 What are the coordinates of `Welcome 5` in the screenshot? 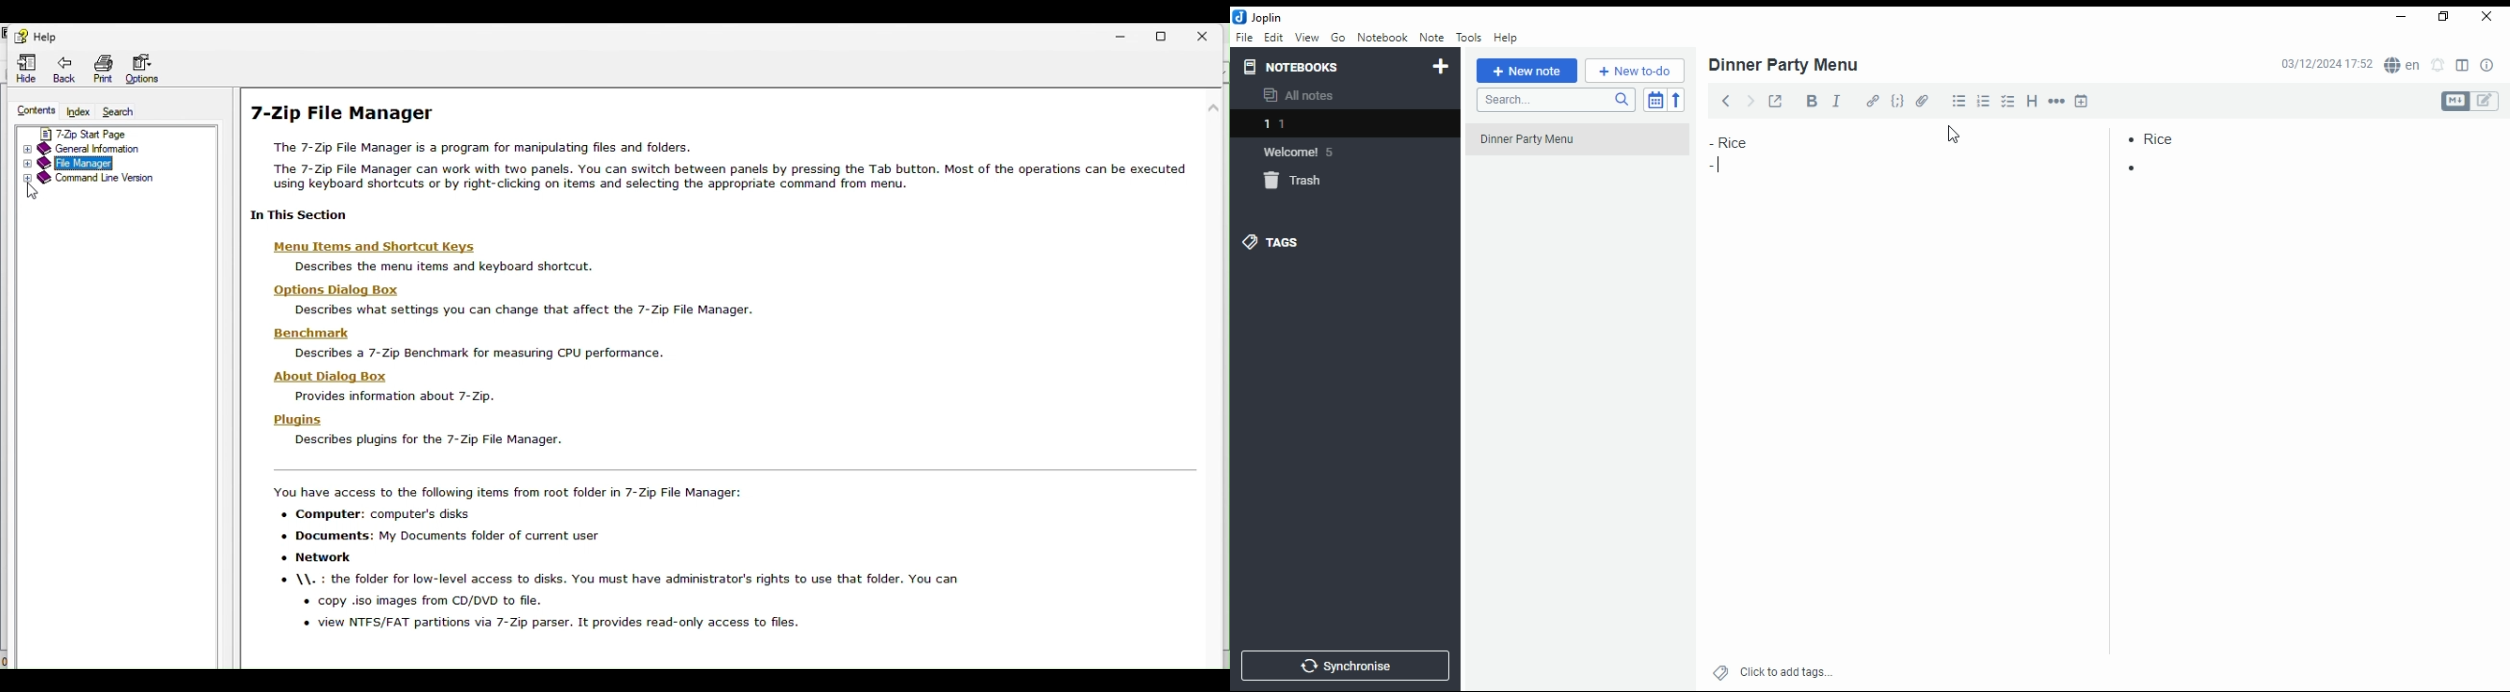 It's located at (1309, 152).